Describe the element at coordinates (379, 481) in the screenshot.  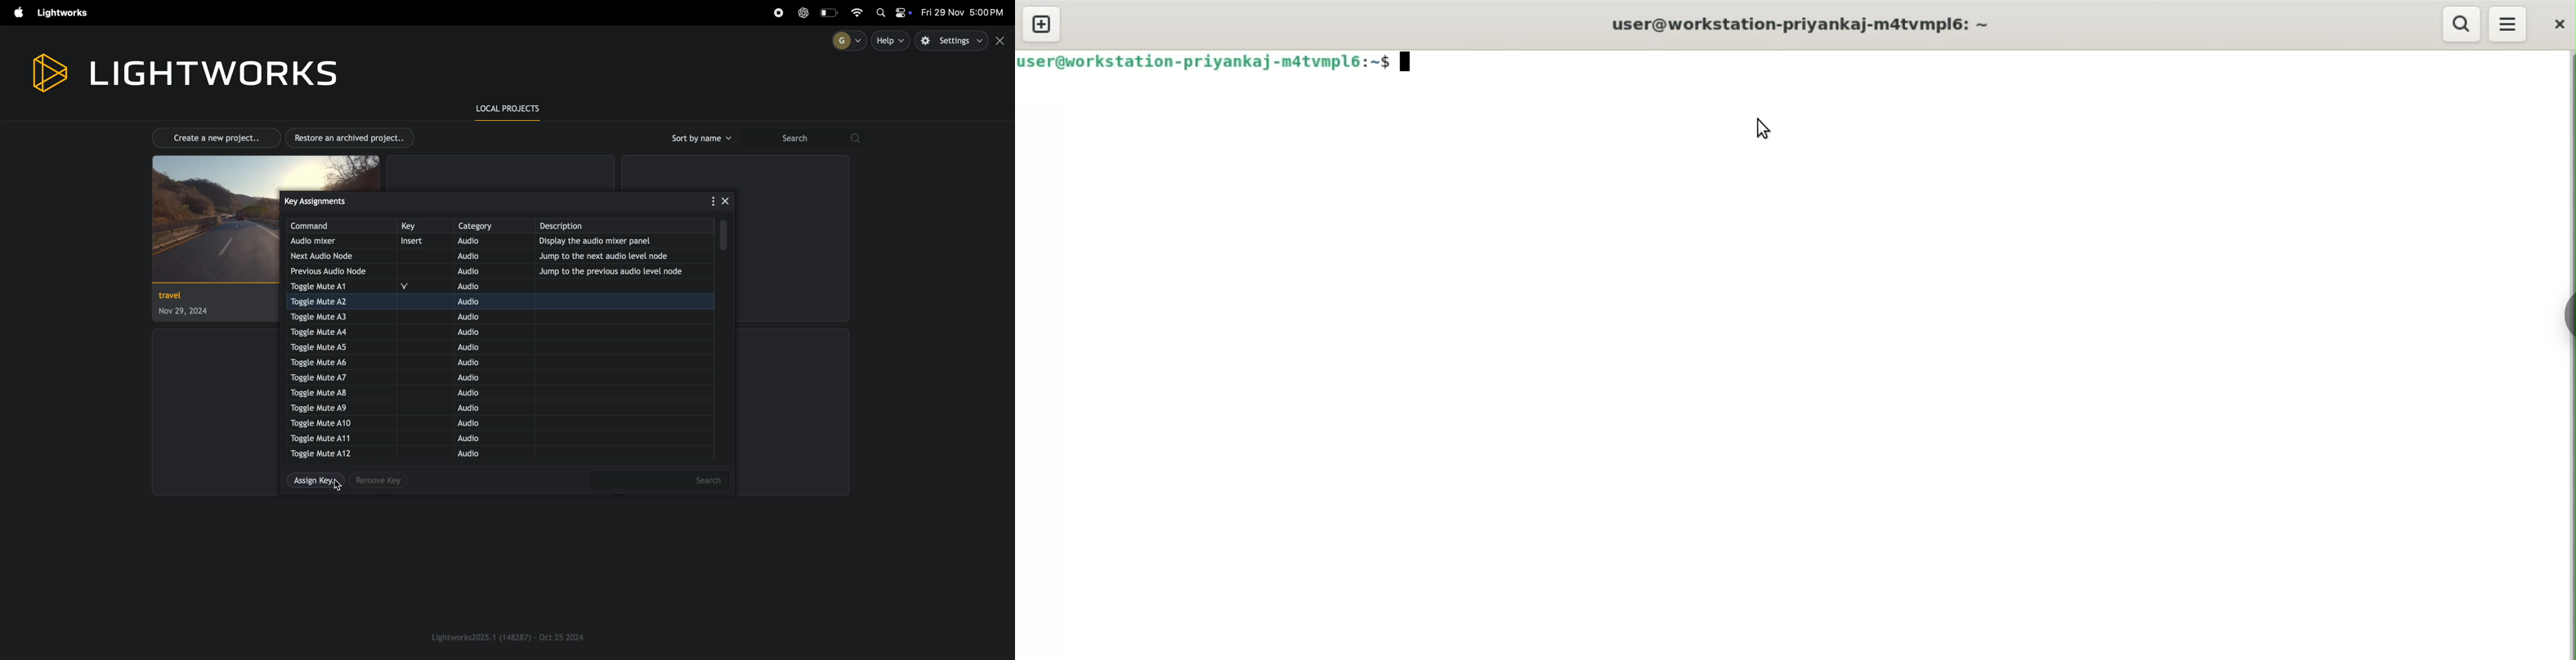
I see `remove key` at that location.